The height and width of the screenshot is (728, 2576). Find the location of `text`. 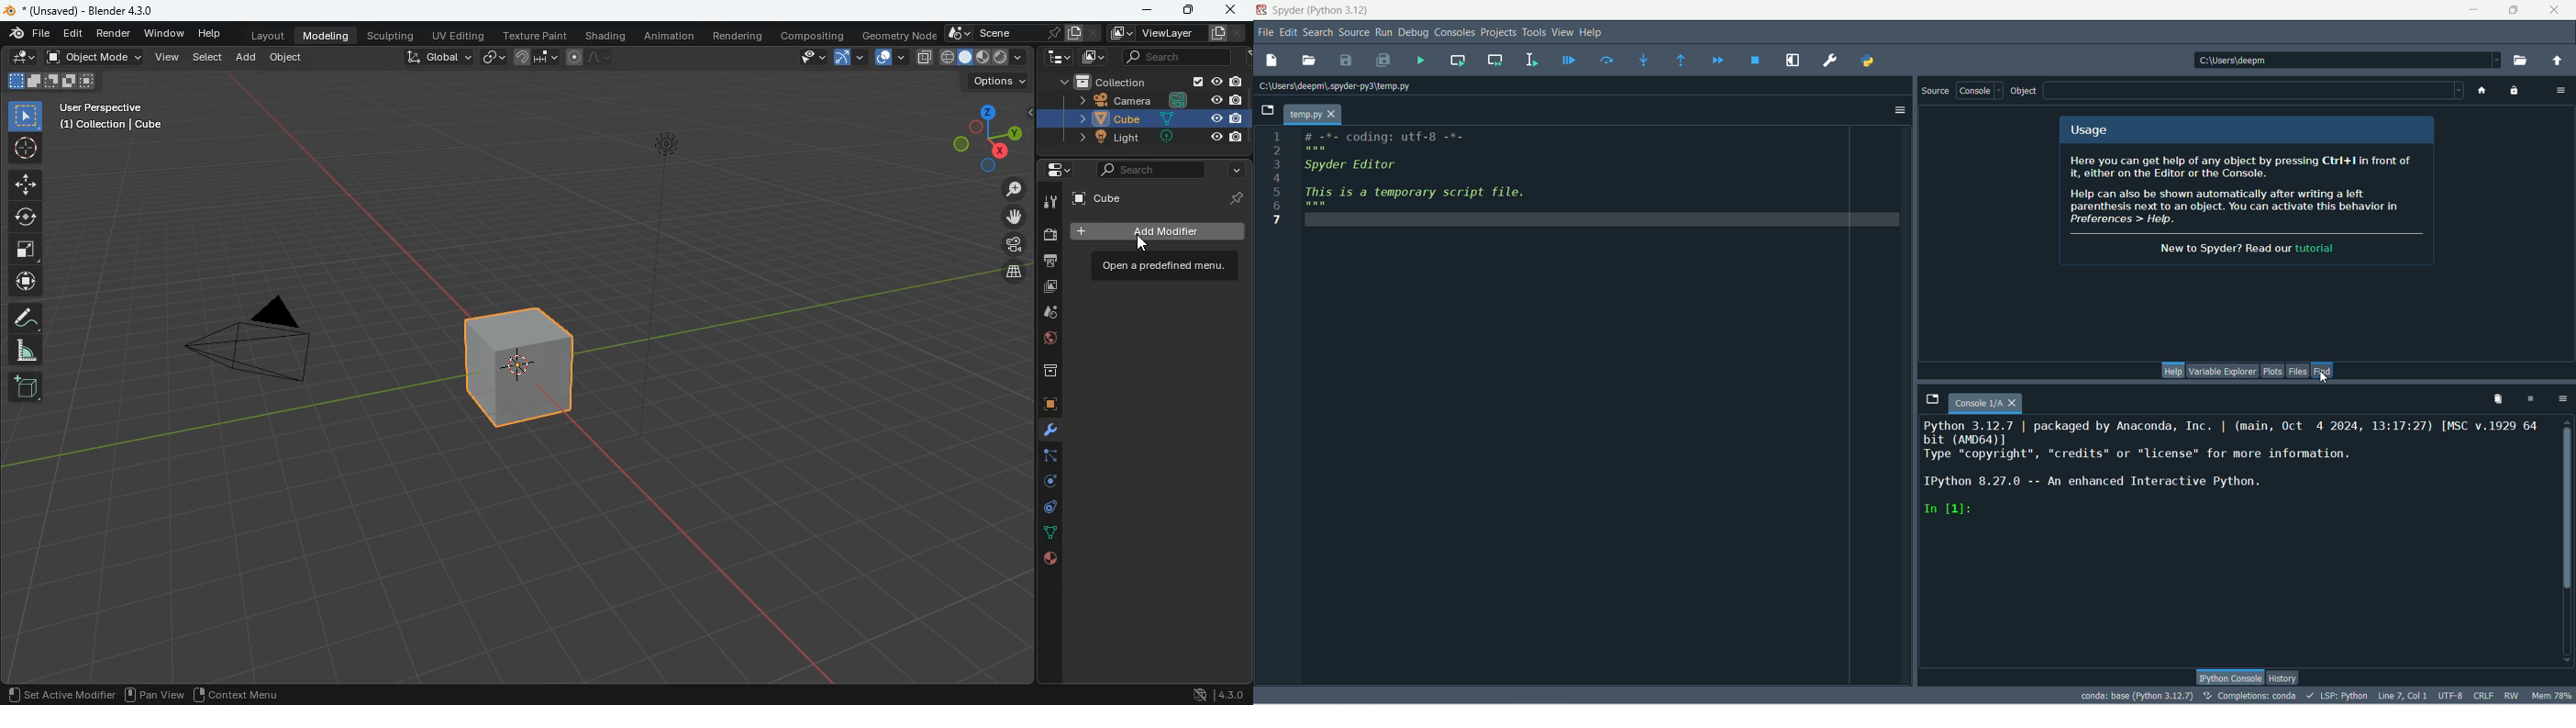

text is located at coordinates (2247, 191).